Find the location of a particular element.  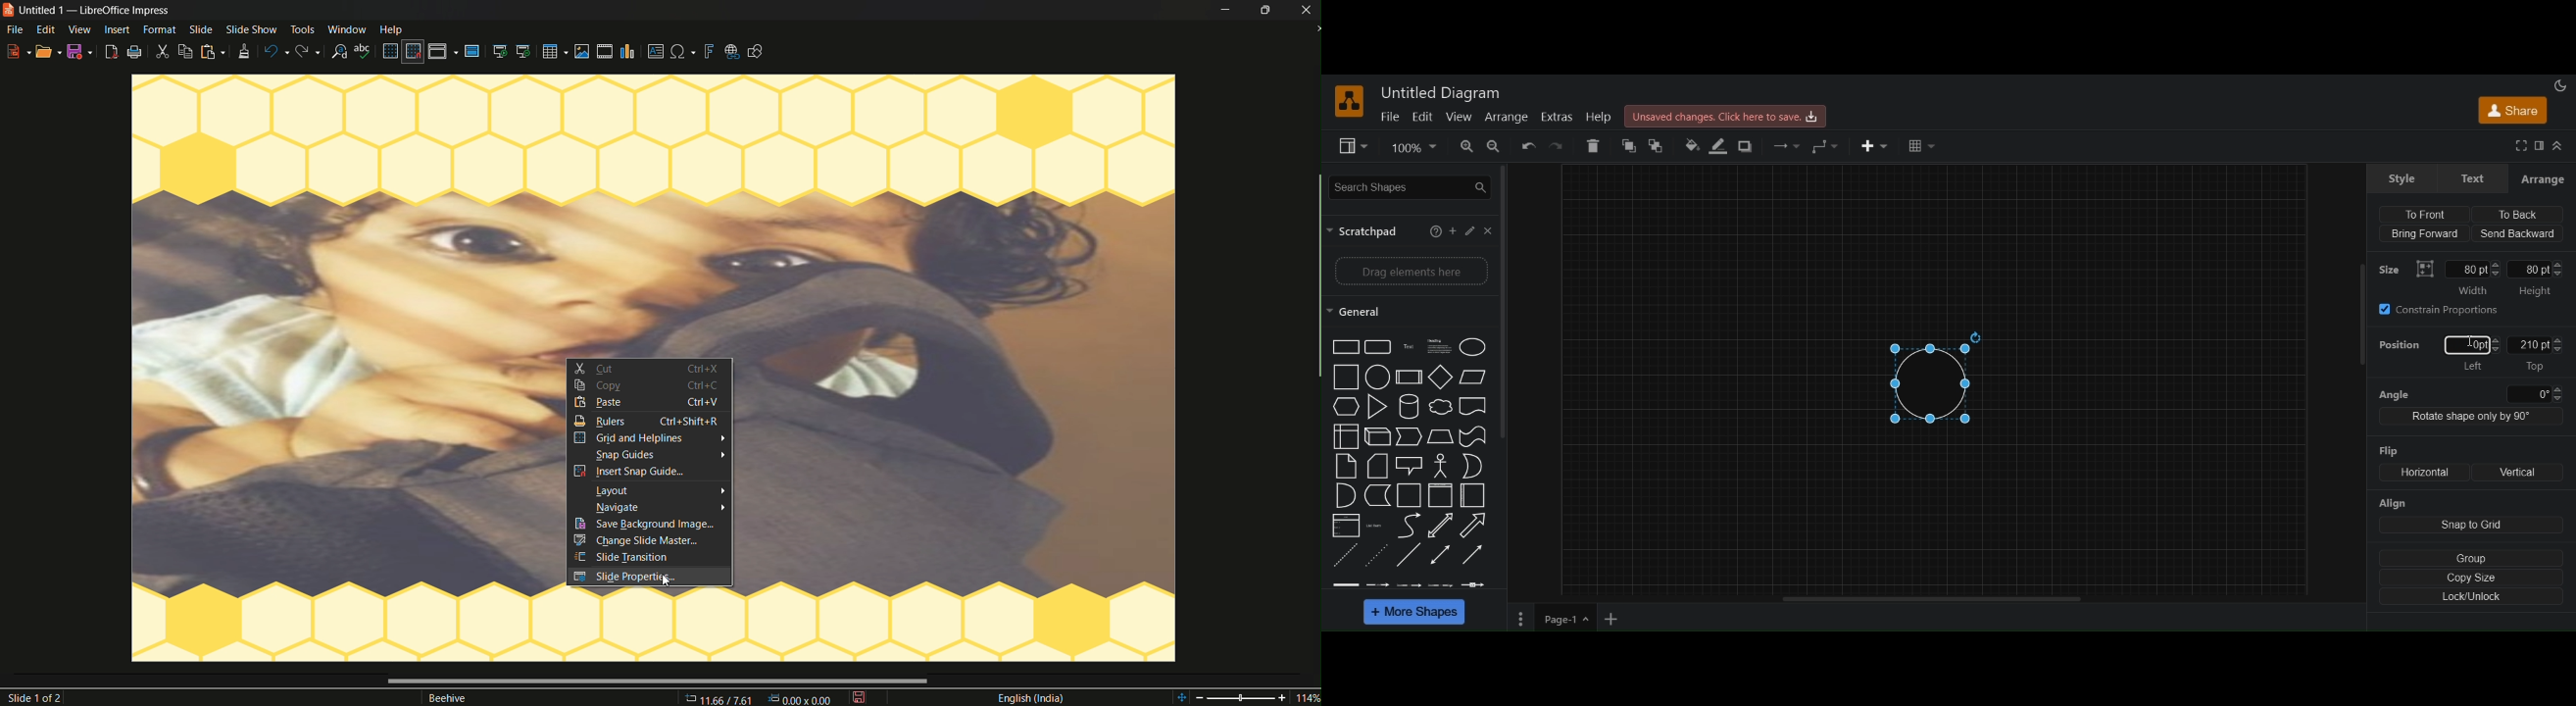

zoom out is located at coordinates (1495, 148).